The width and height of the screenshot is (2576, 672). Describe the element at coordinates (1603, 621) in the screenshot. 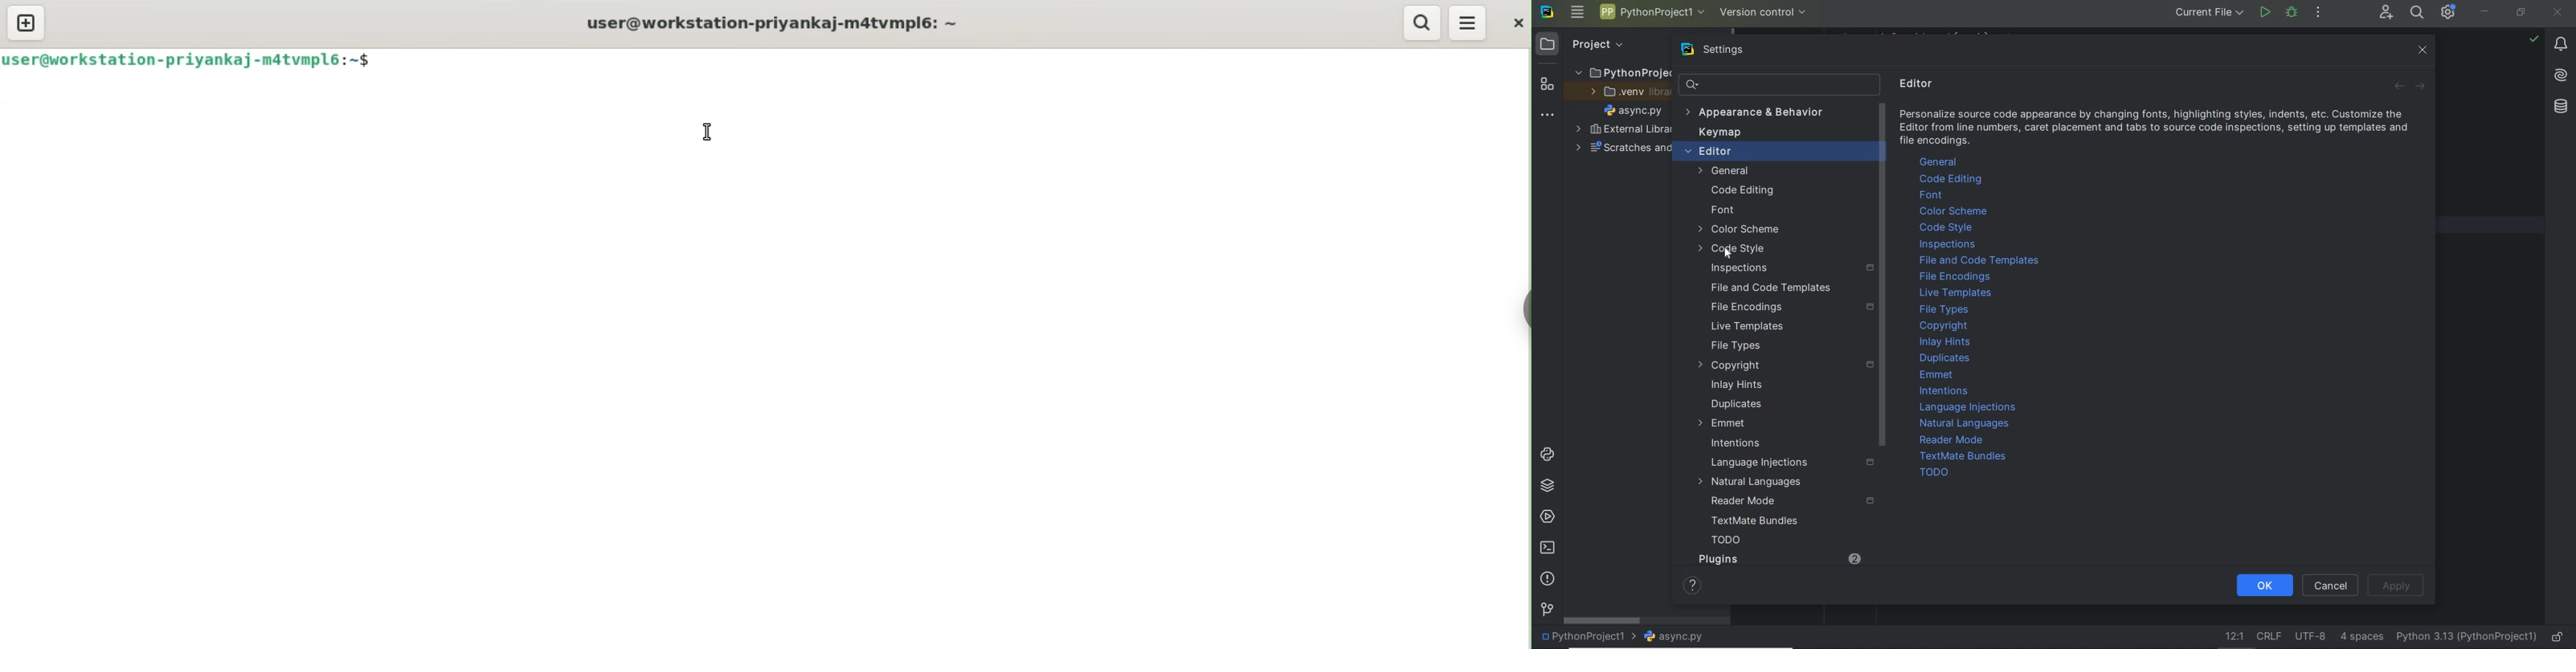

I see `scrollbar` at that location.